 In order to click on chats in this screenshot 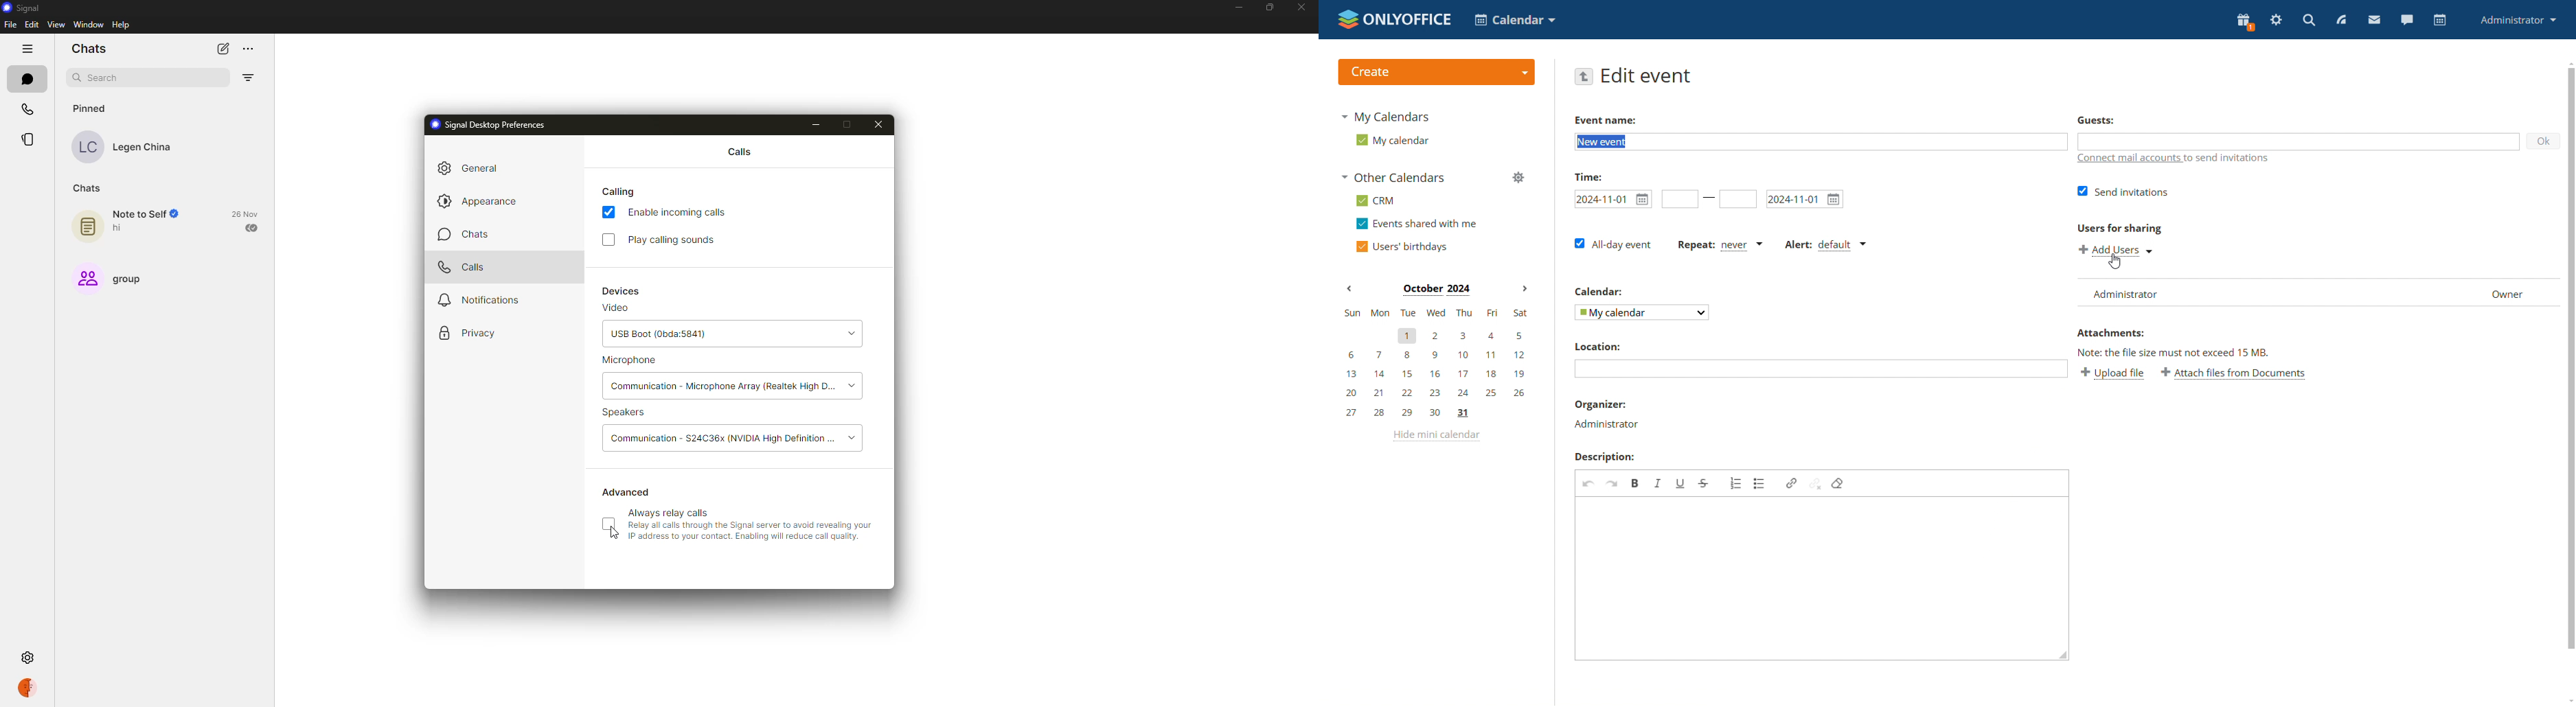, I will do `click(461, 234)`.